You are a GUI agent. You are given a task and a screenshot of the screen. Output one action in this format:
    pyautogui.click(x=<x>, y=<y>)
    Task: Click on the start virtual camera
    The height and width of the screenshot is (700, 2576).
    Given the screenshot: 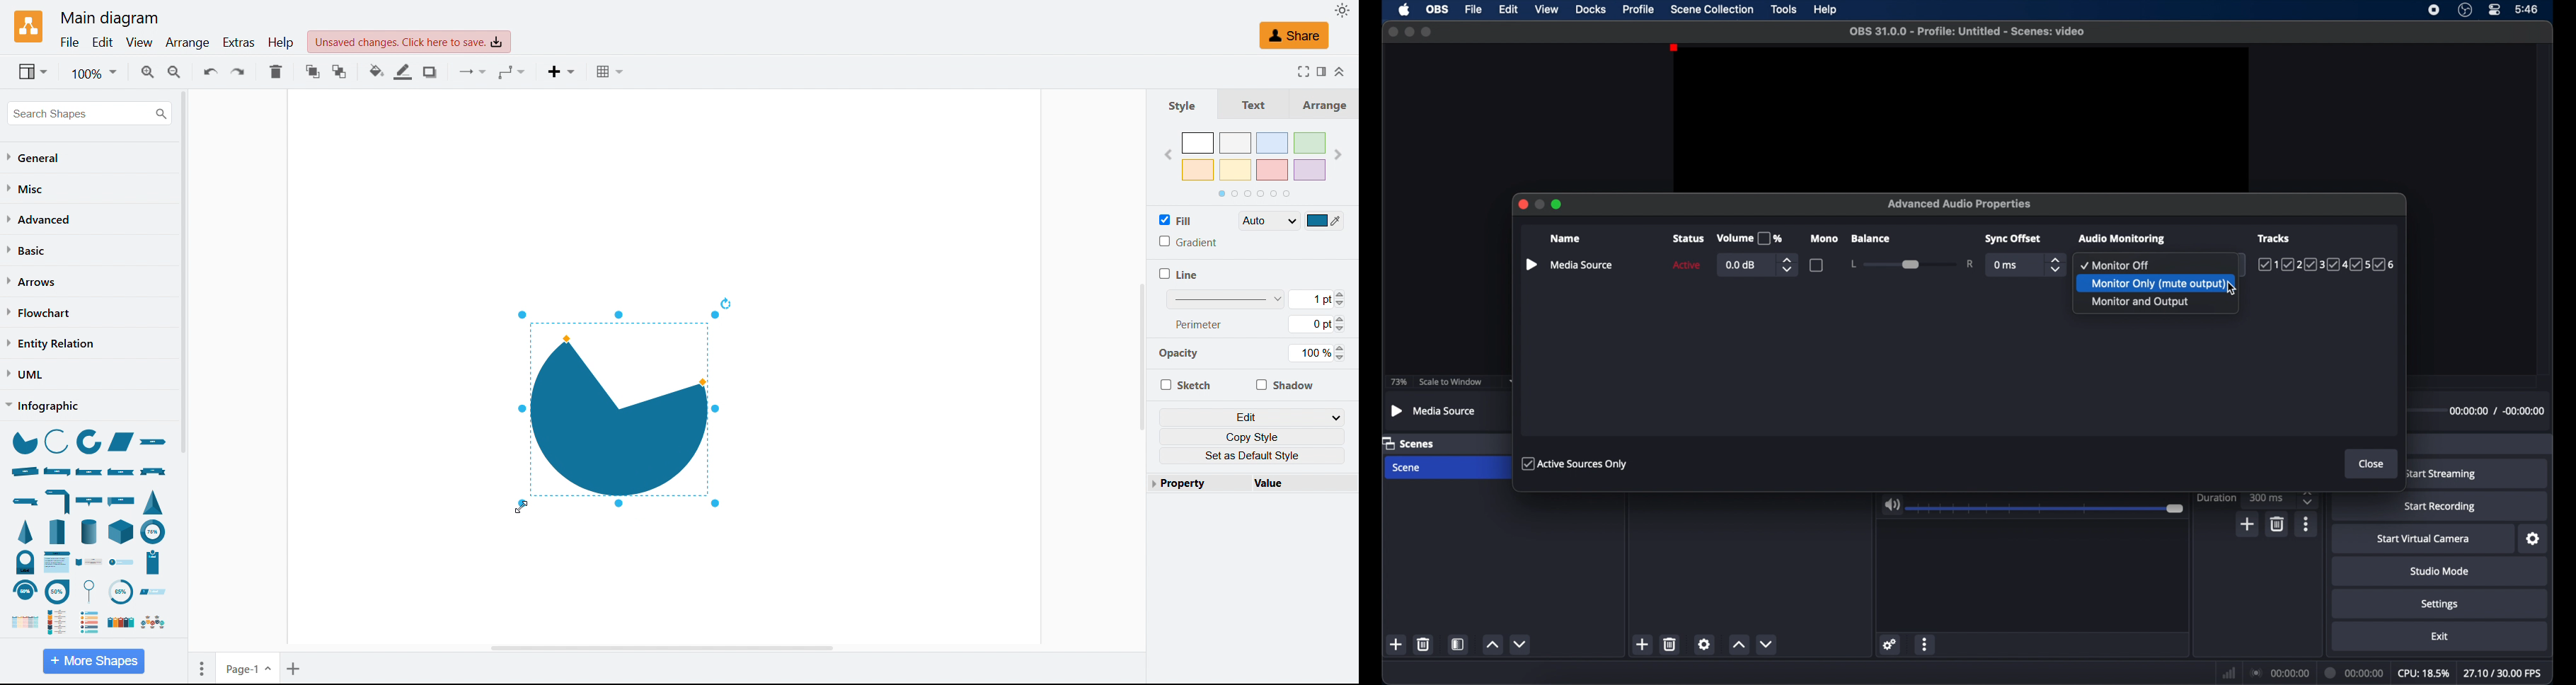 What is the action you would take?
    pyautogui.click(x=2424, y=539)
    